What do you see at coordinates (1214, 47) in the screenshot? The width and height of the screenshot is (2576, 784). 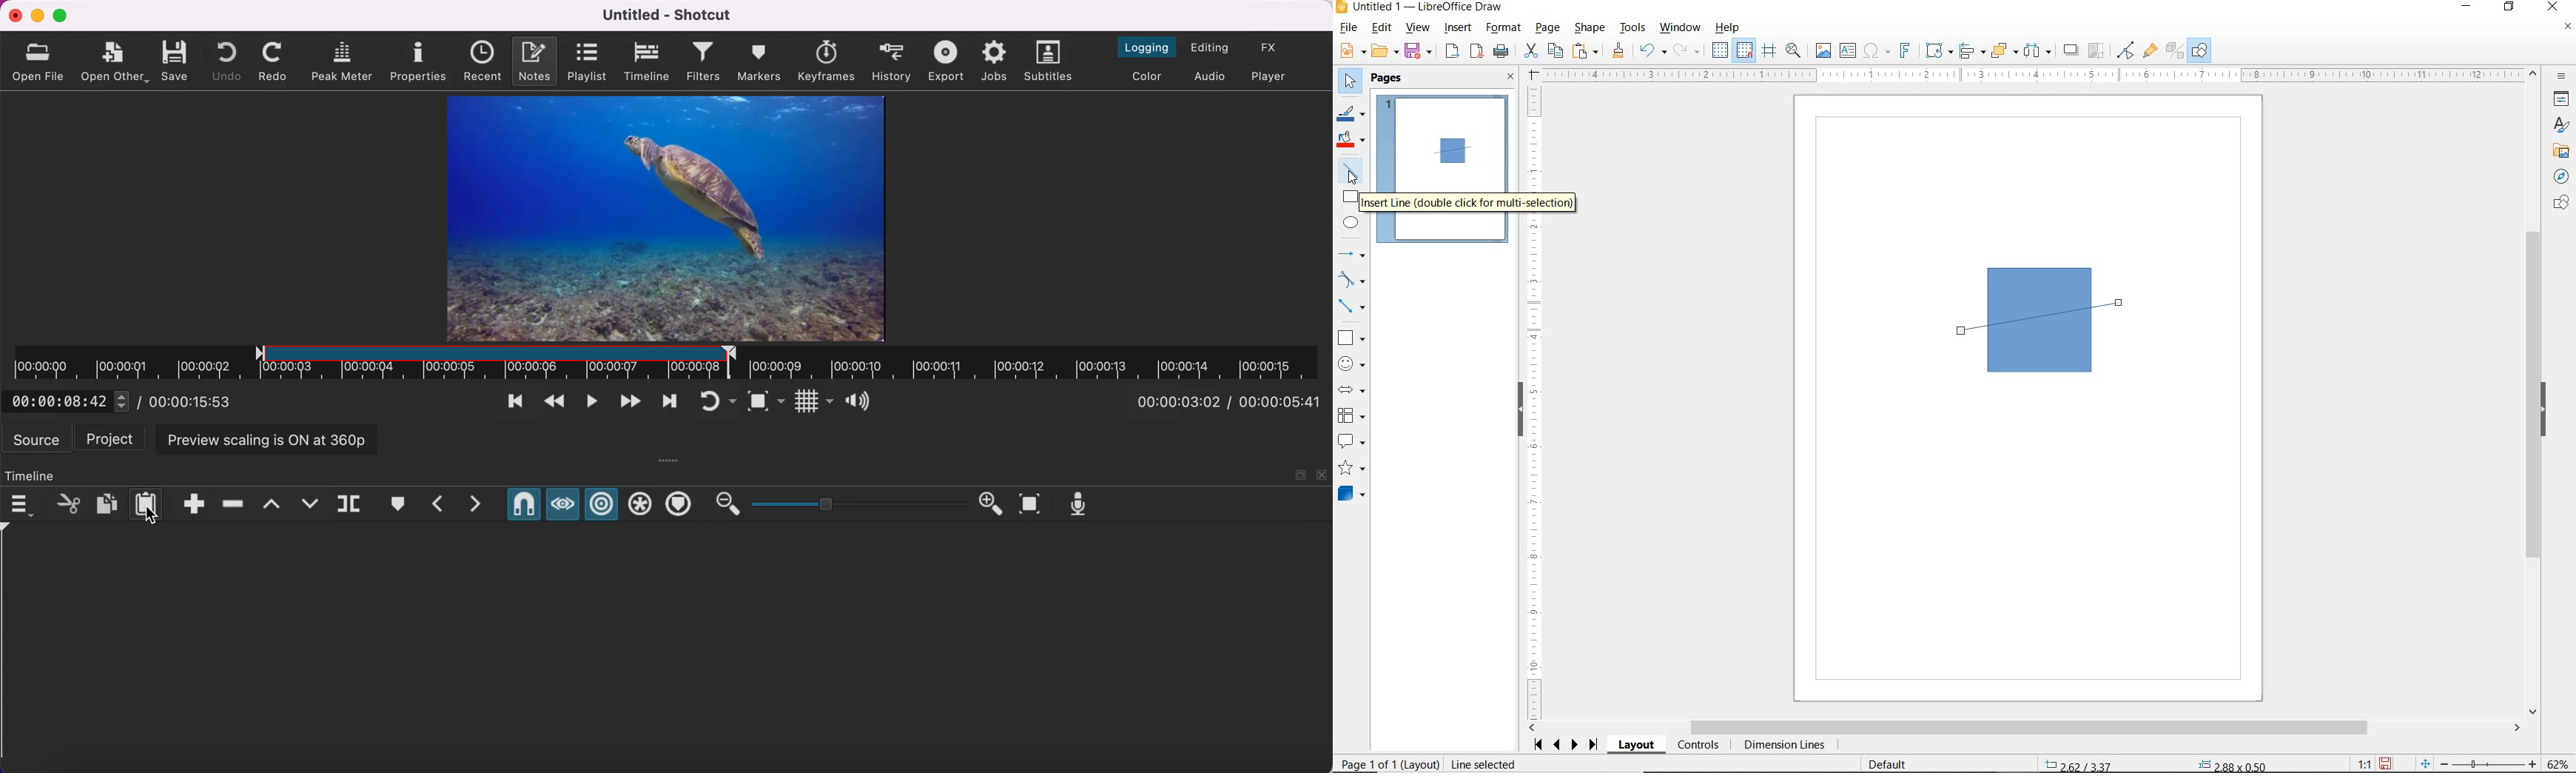 I see `switch to the editing layout` at bounding box center [1214, 47].